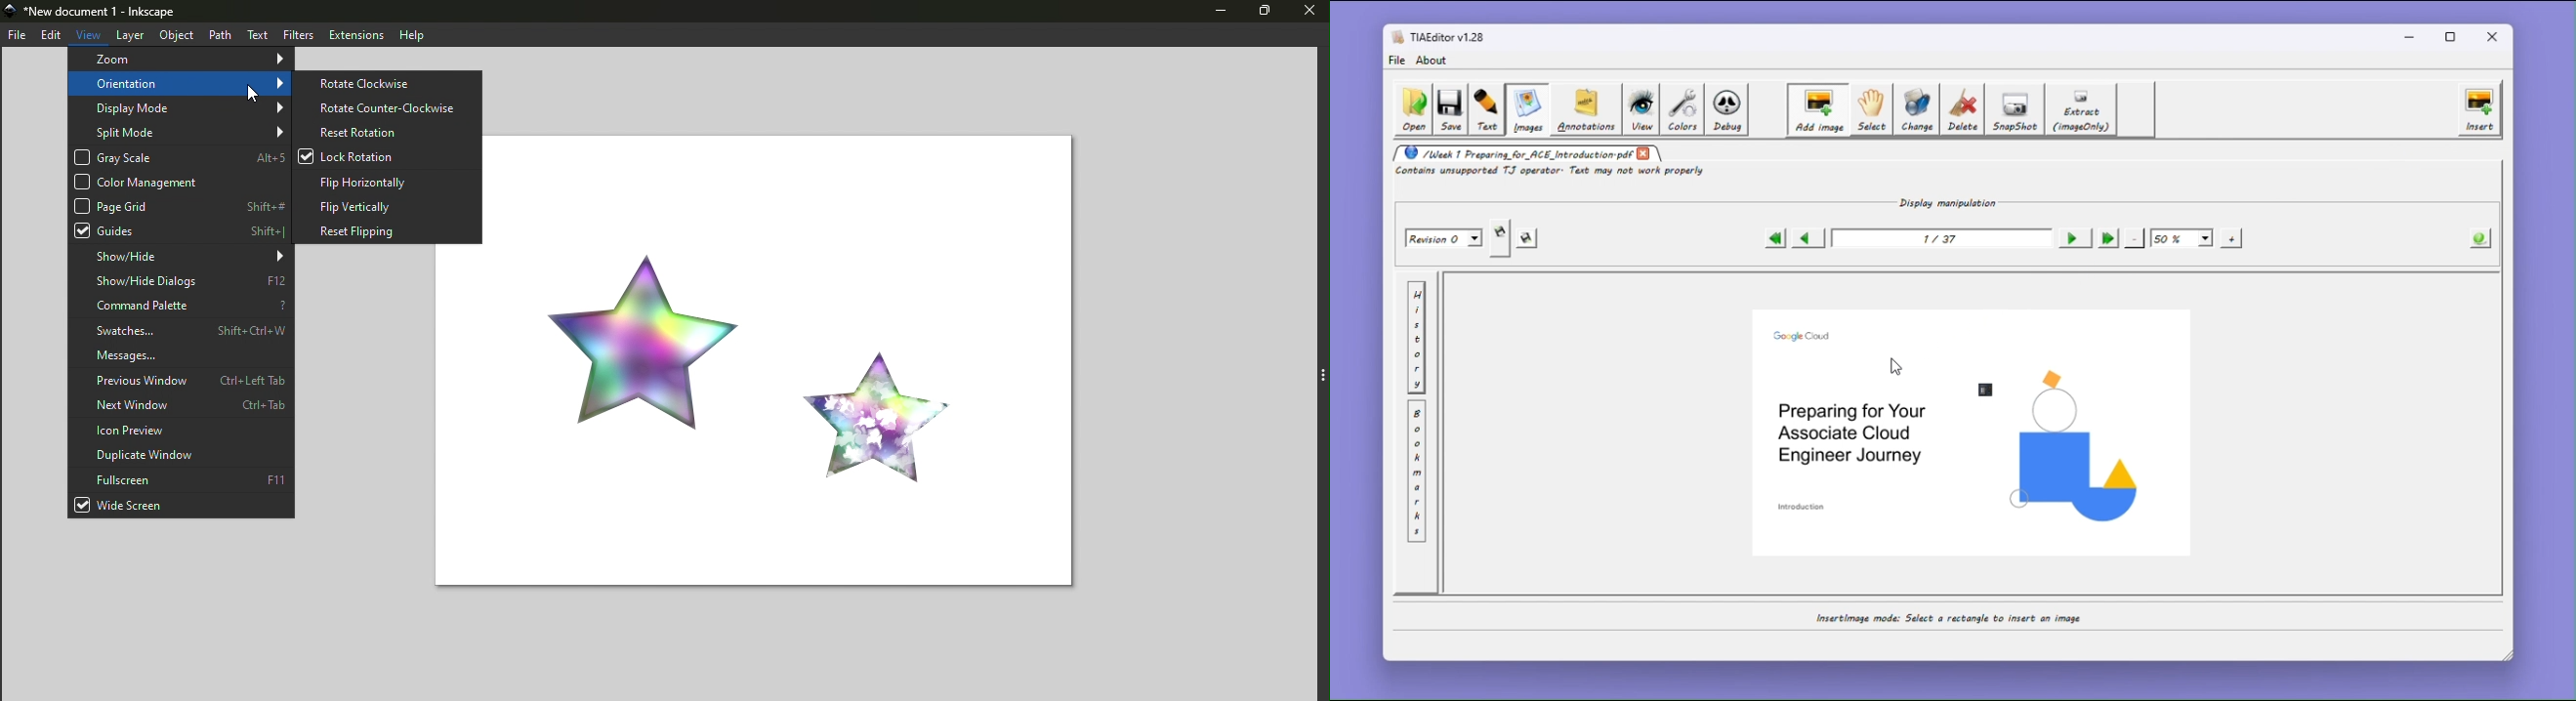 Image resolution: width=2576 pixels, height=728 pixels. Describe the element at coordinates (386, 229) in the screenshot. I see `Reset flipping` at that location.